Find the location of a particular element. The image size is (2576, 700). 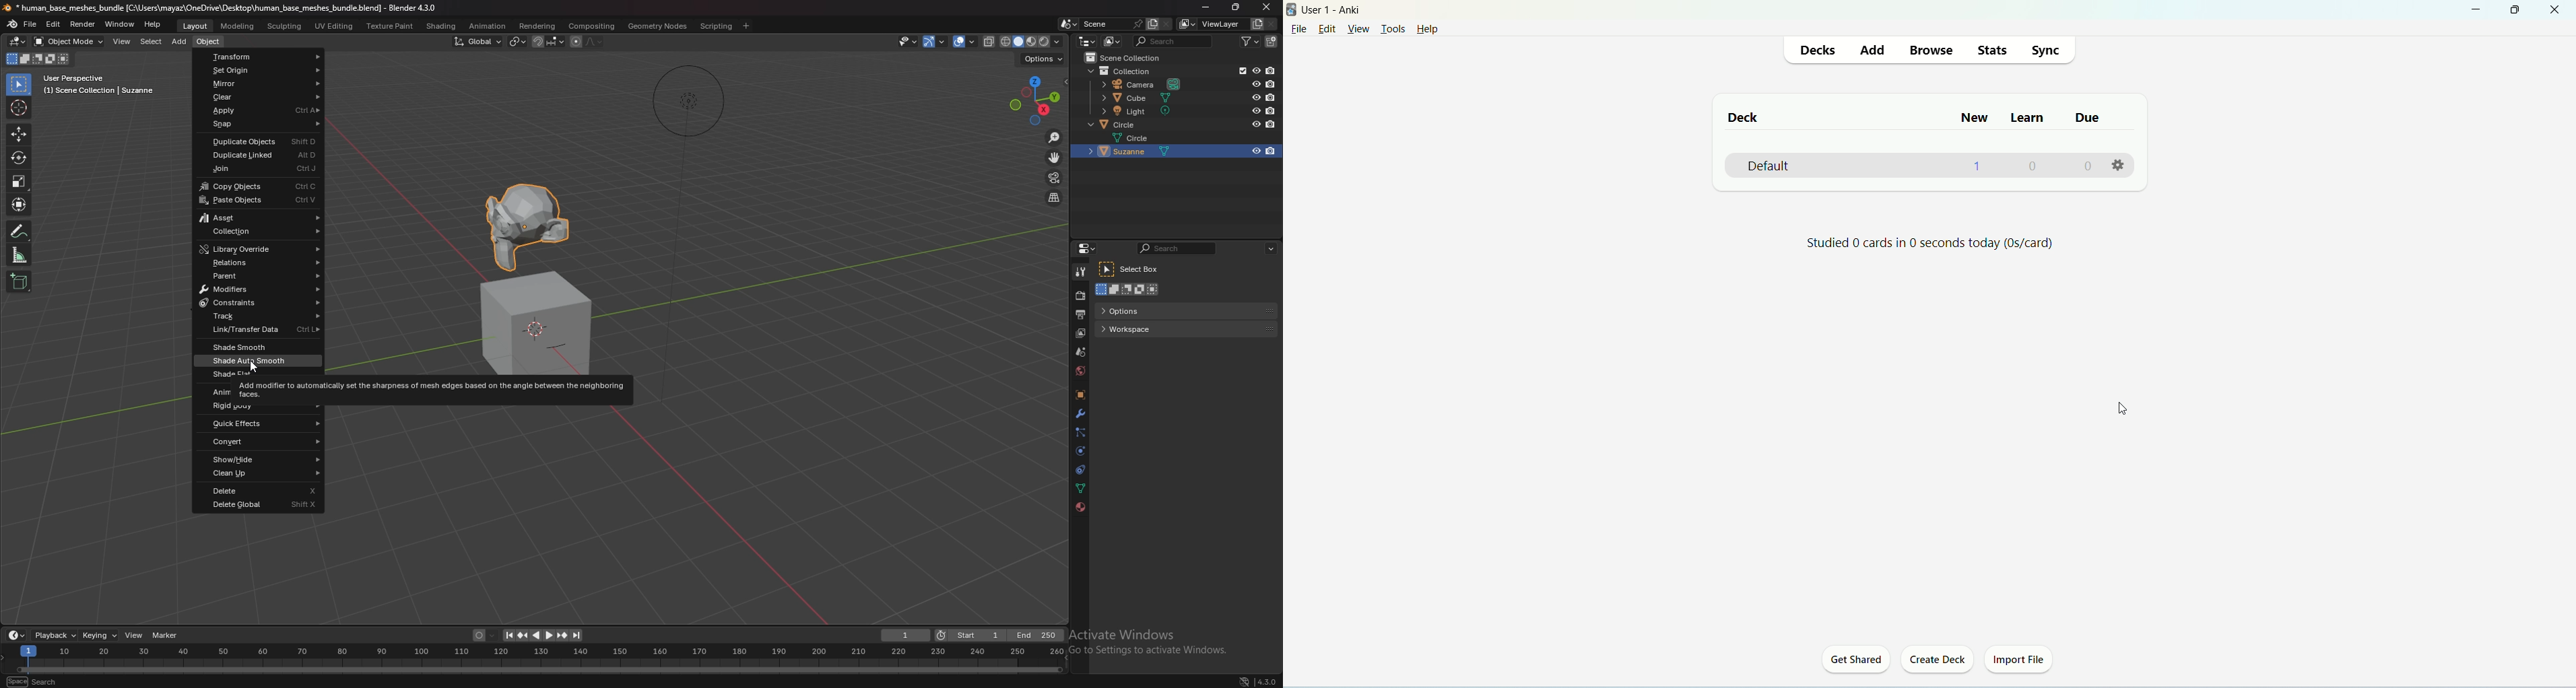

jump to end is located at coordinates (578, 635).